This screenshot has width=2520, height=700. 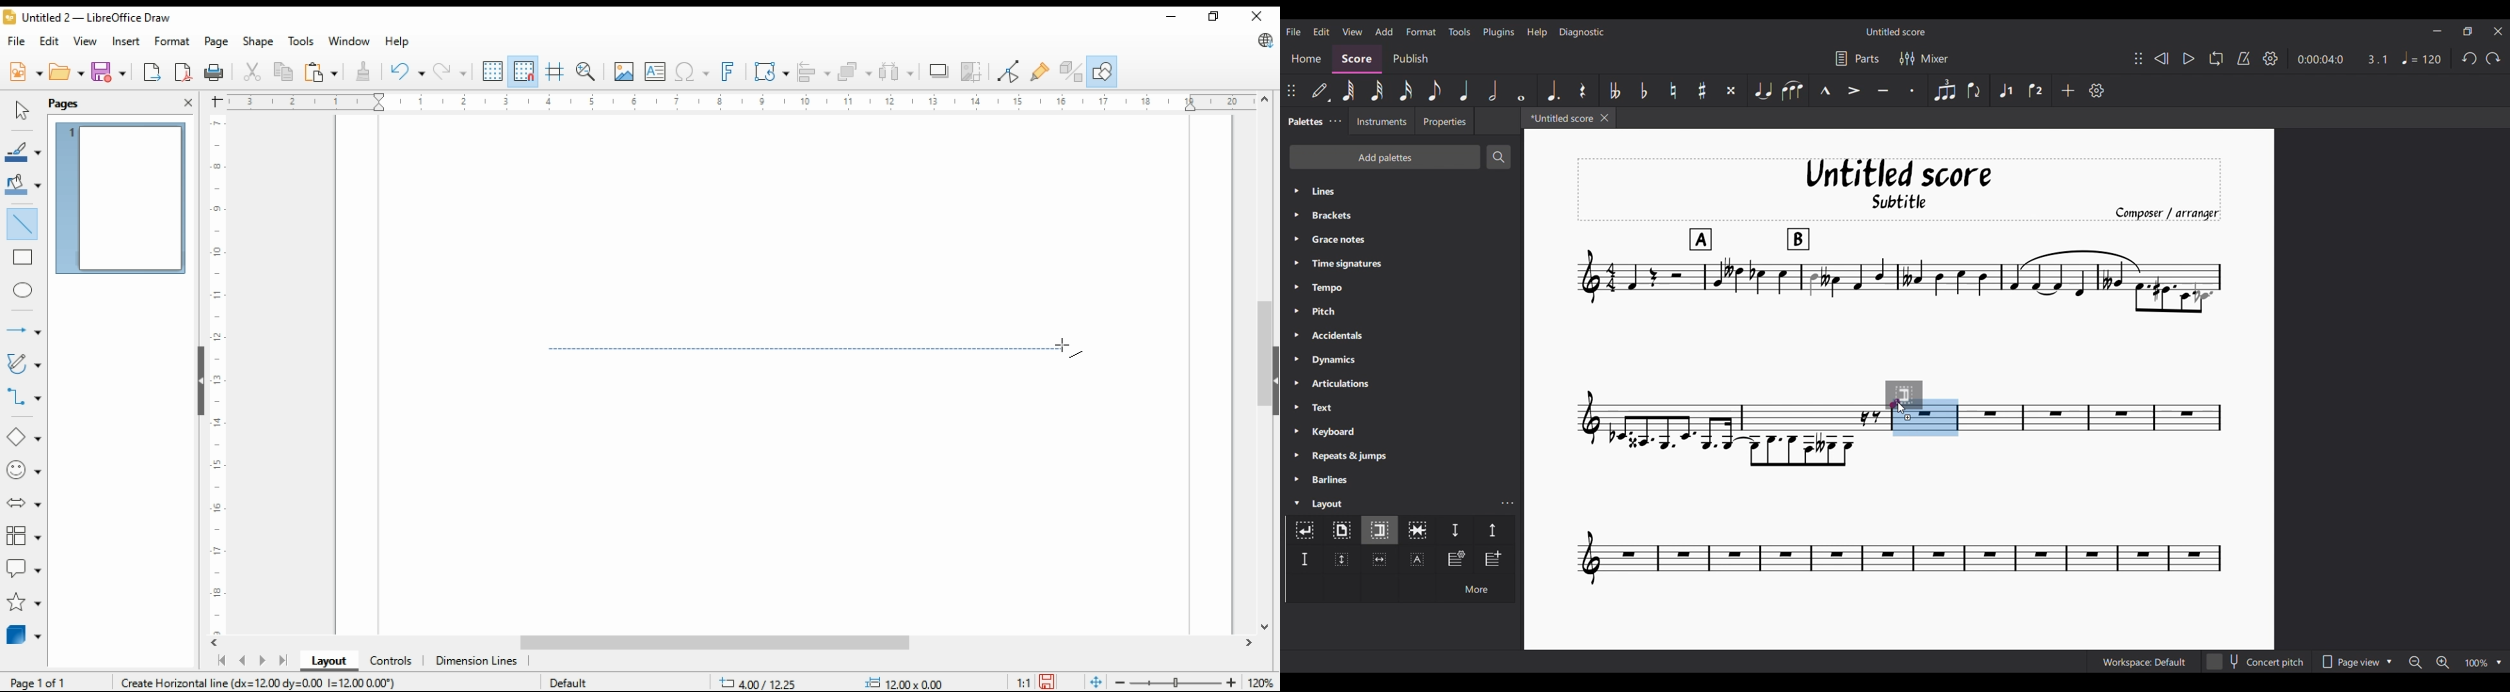 I want to click on Edit menu, so click(x=1322, y=32).